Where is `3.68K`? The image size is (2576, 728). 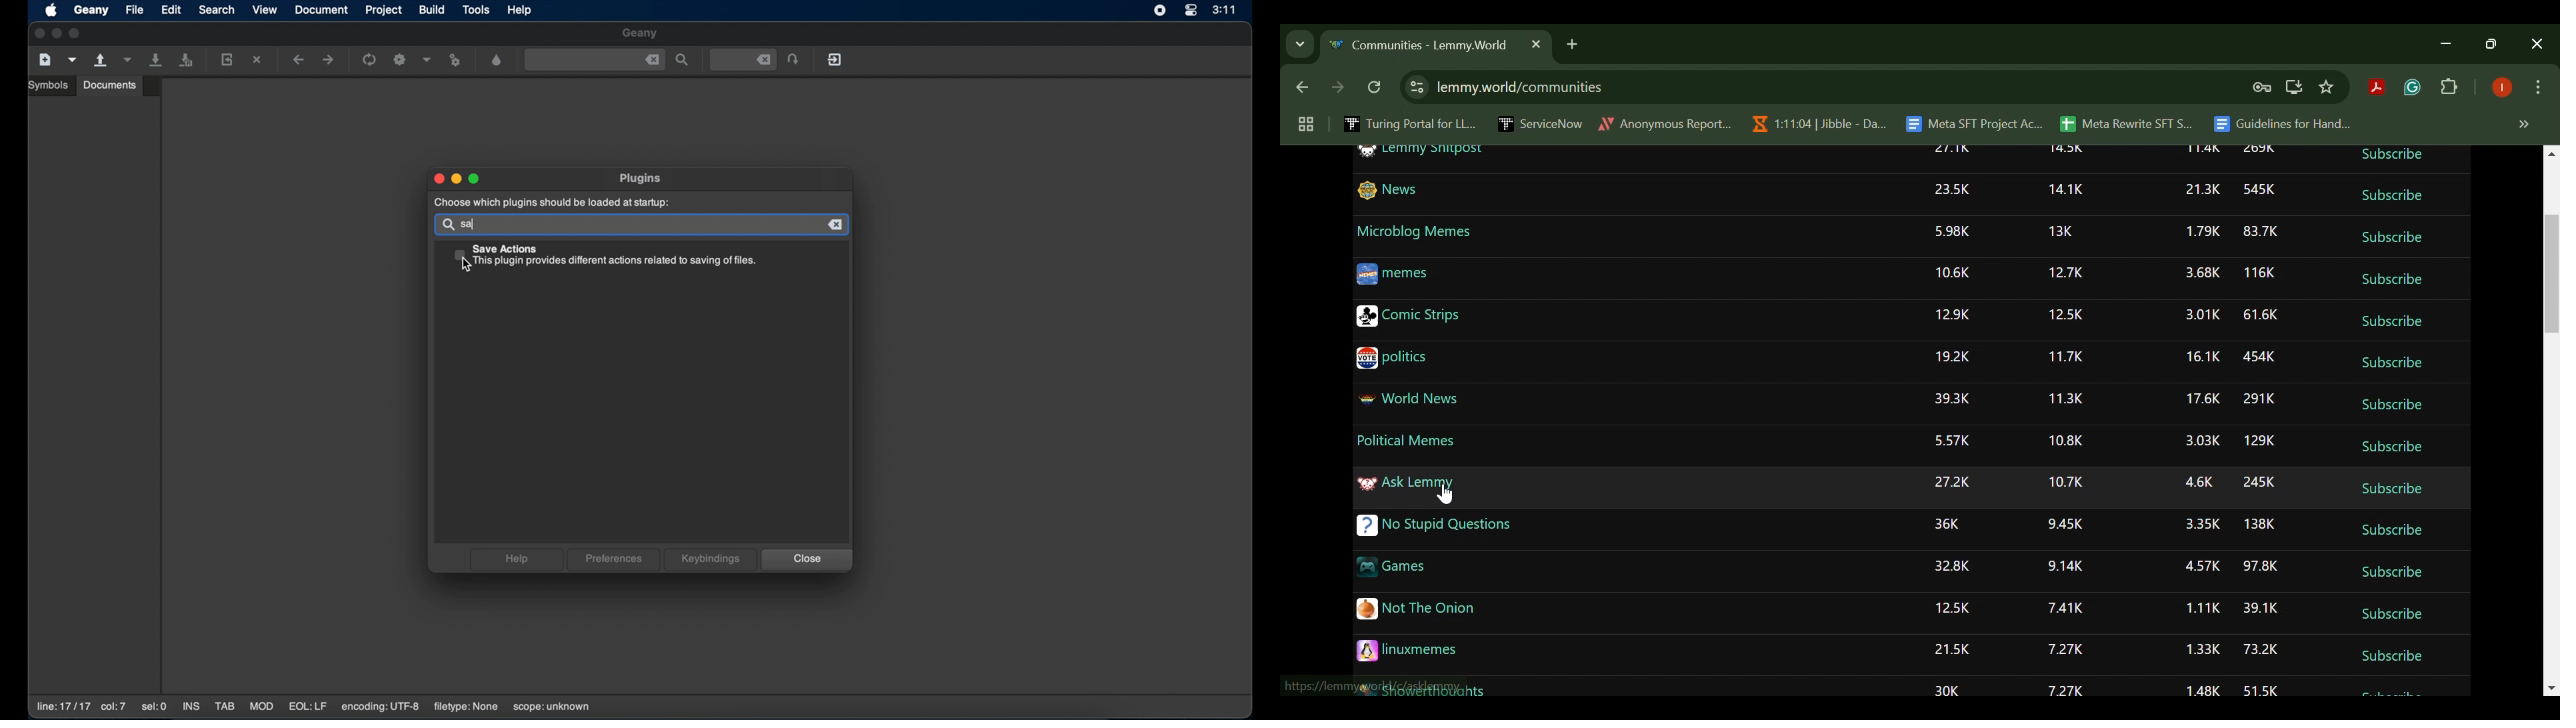
3.68K is located at coordinates (2195, 272).